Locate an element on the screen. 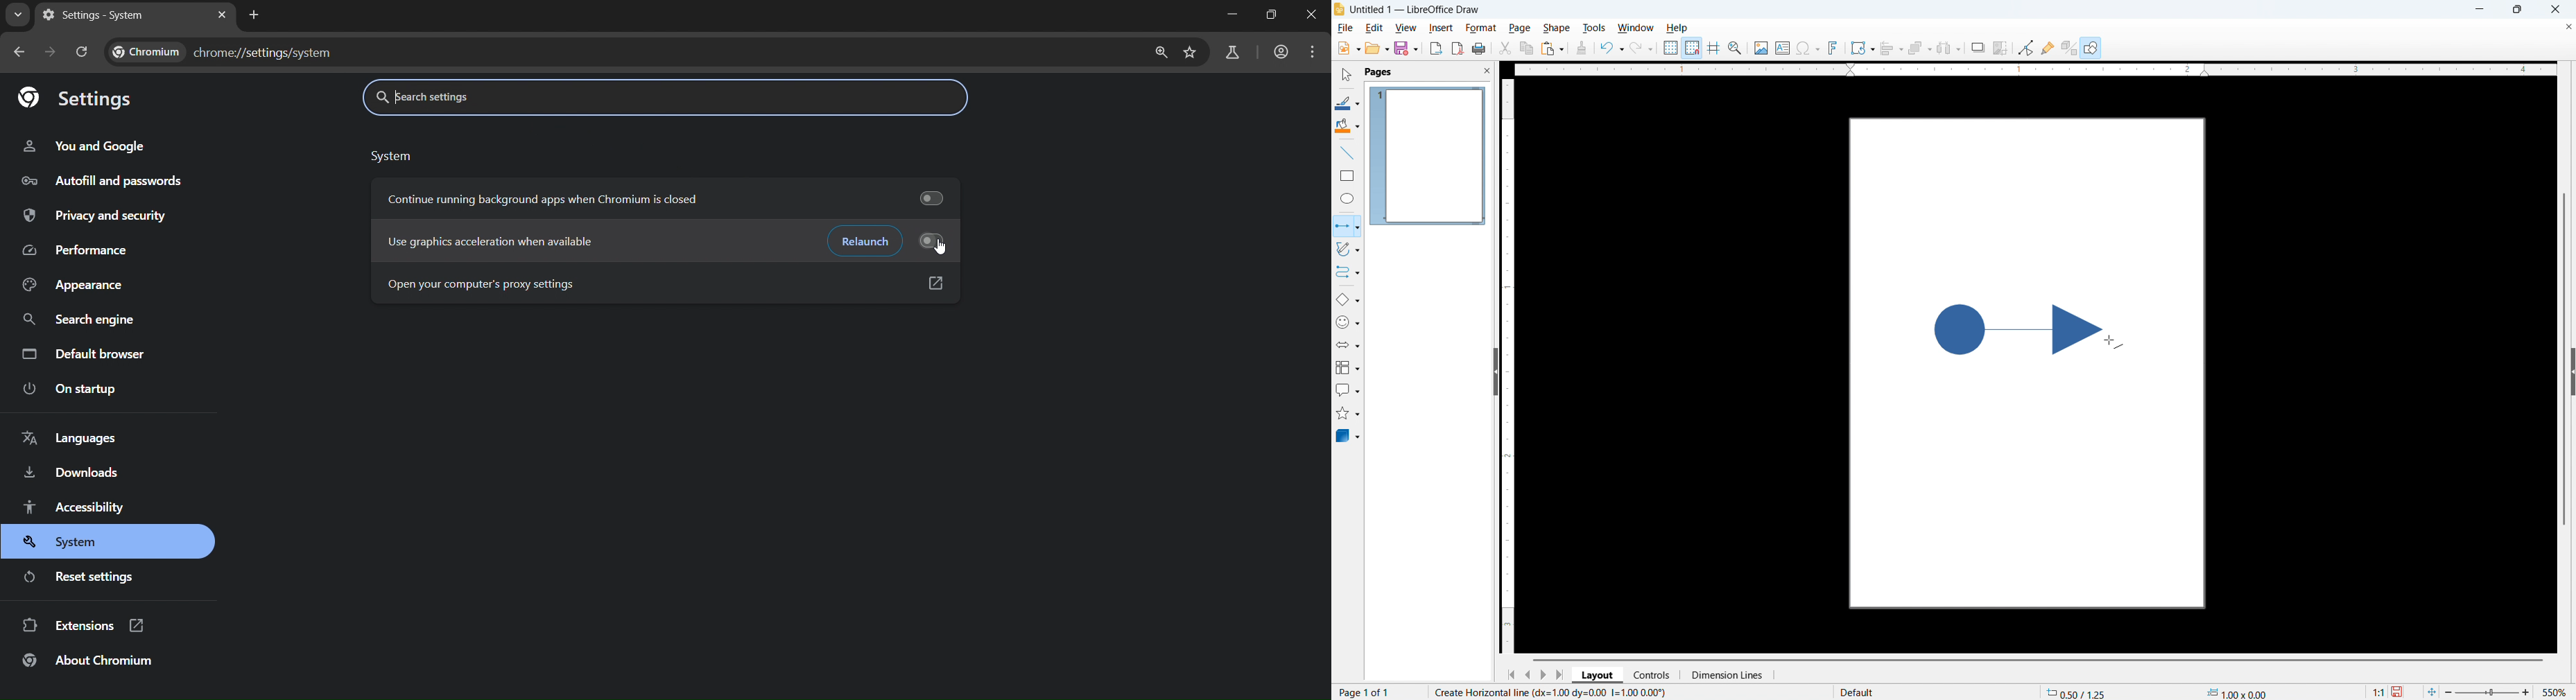 This screenshot has height=700, width=2576. Page display  is located at coordinates (1429, 156).